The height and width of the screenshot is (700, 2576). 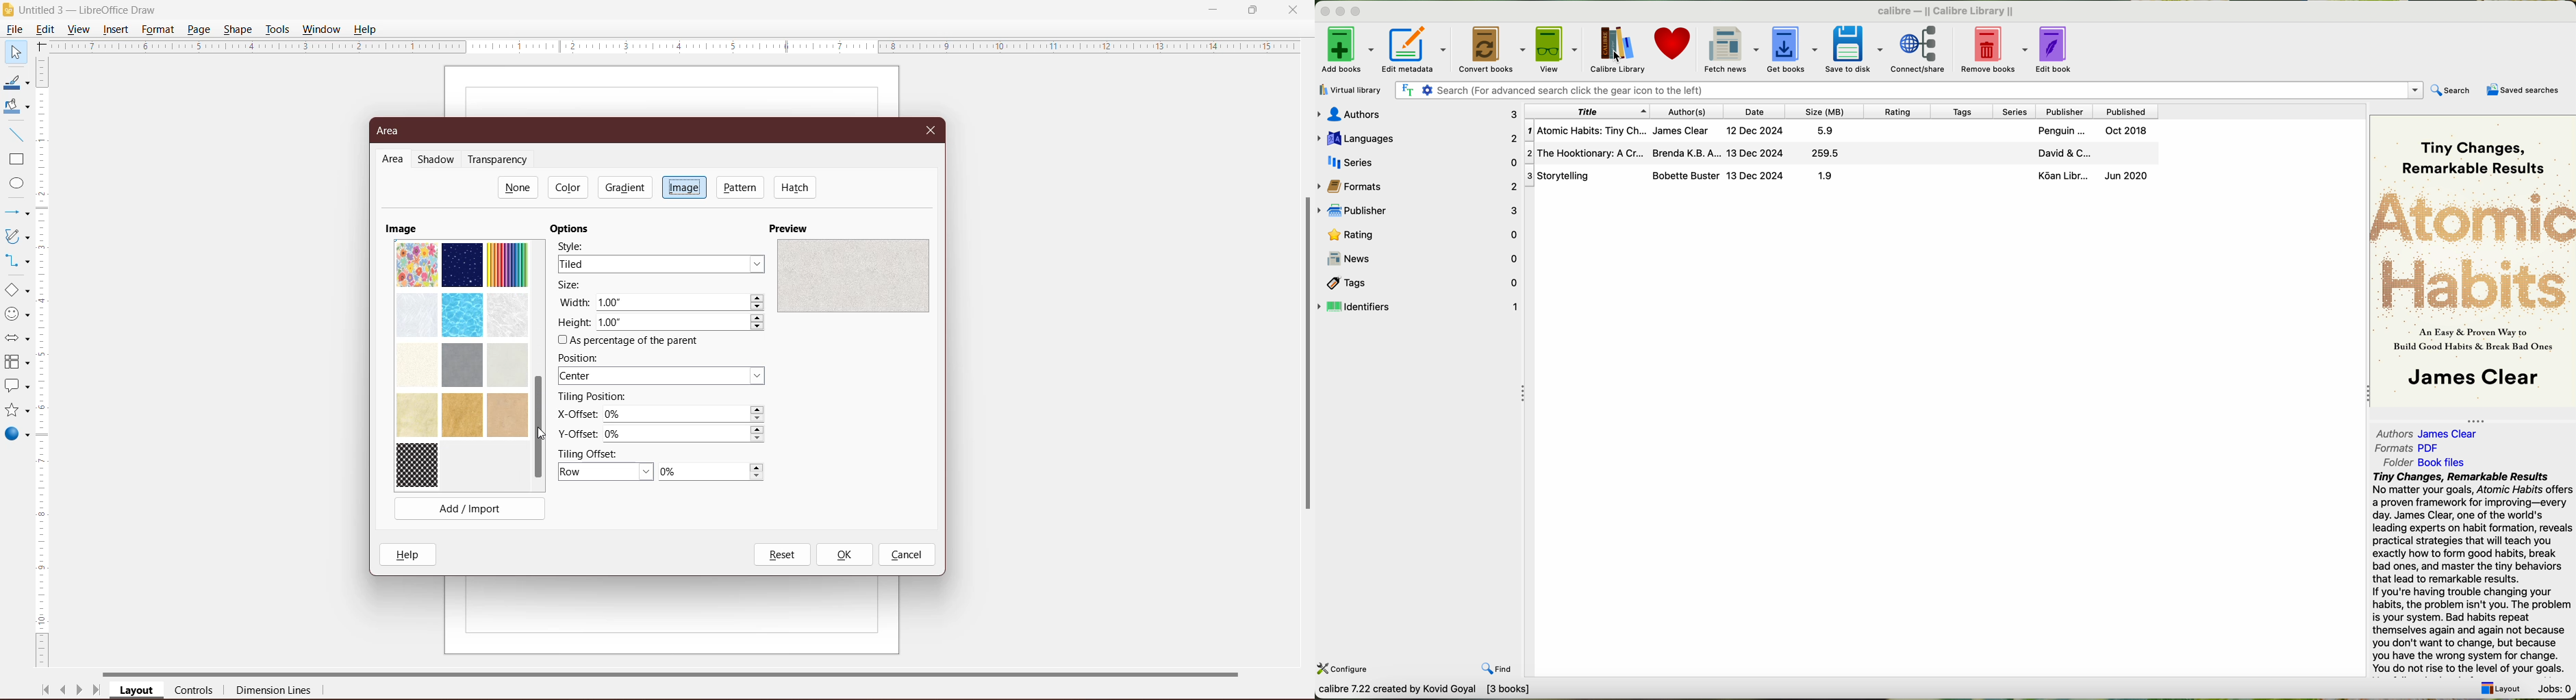 What do you see at coordinates (844, 555) in the screenshot?
I see `OK` at bounding box center [844, 555].